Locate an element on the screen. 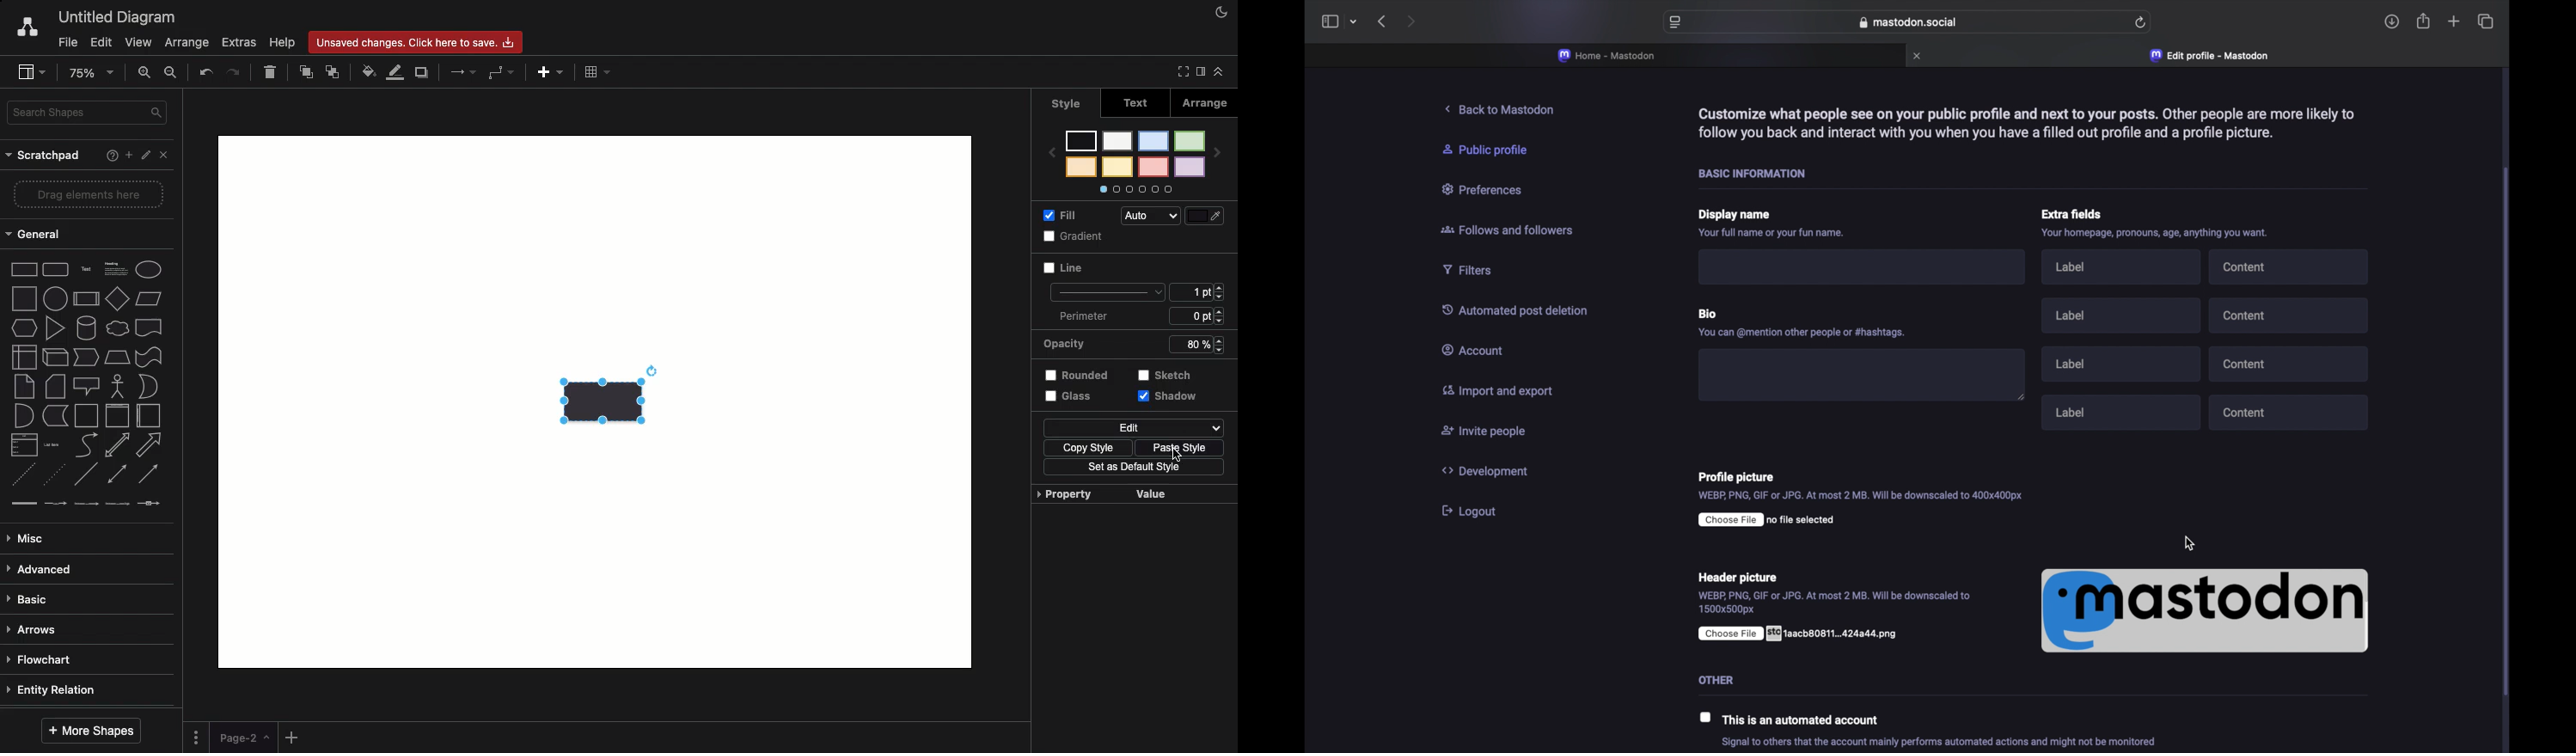 The width and height of the screenshot is (2576, 756). Rounded rectangle is located at coordinates (58, 271).